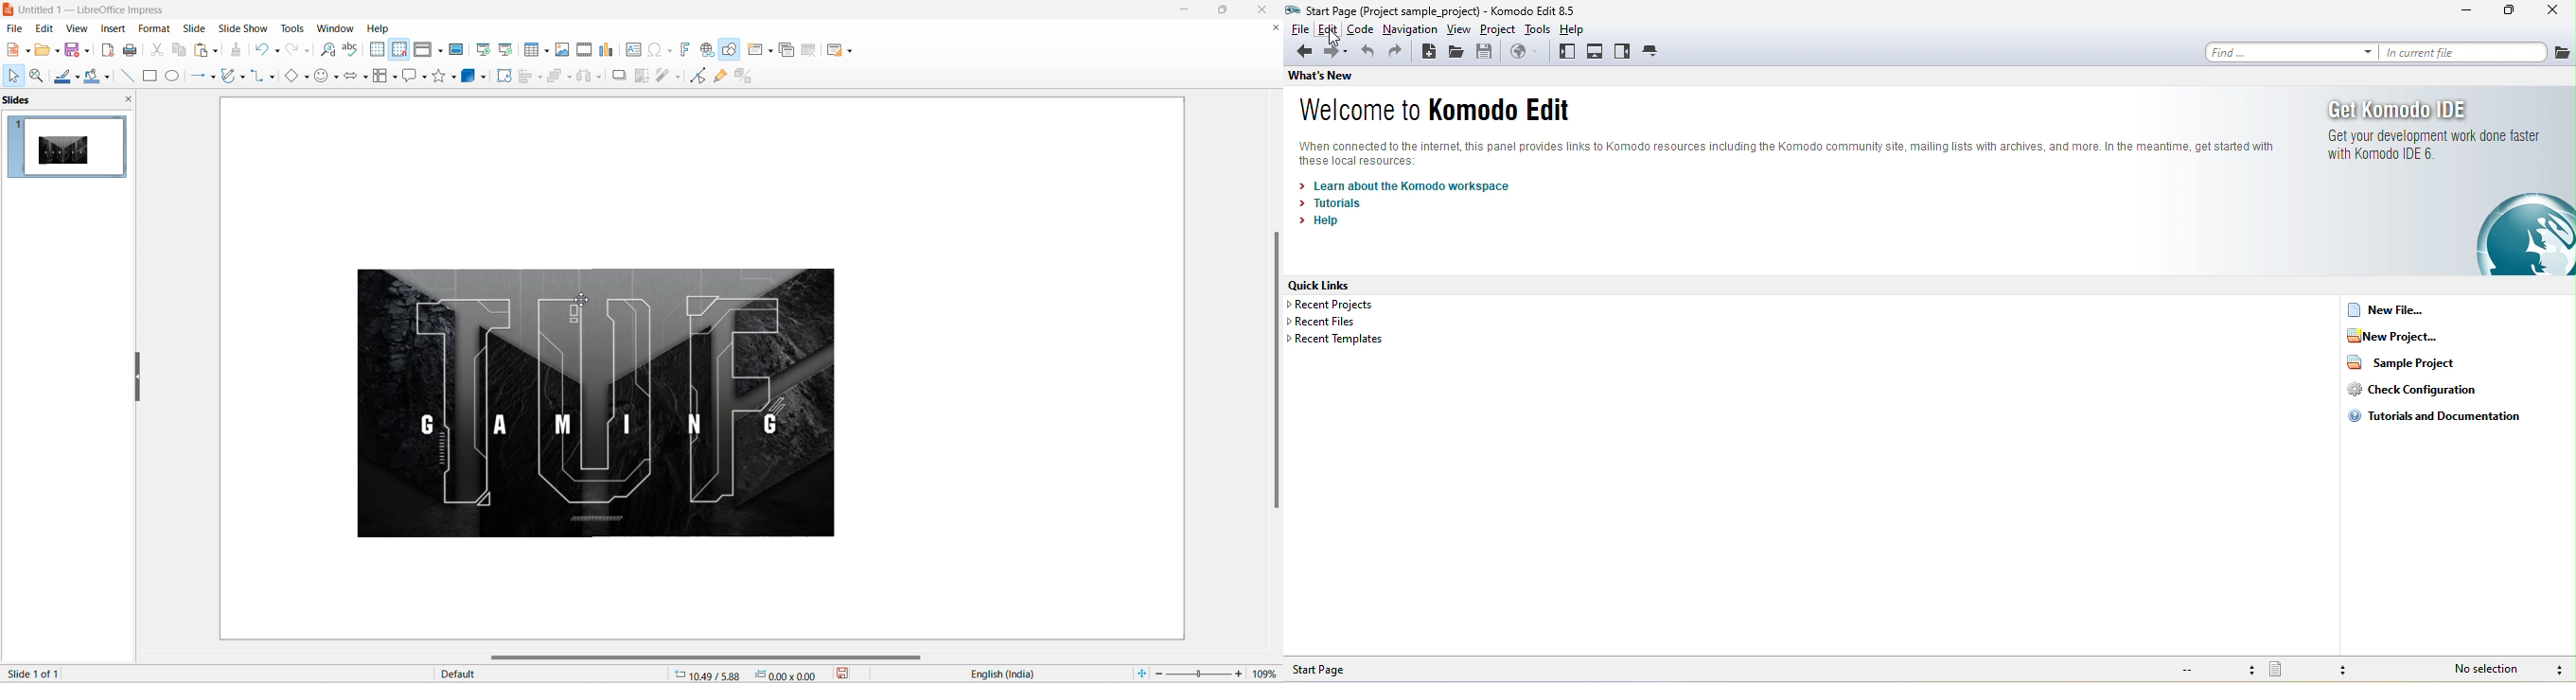  Describe the element at coordinates (455, 77) in the screenshot. I see `star options` at that location.